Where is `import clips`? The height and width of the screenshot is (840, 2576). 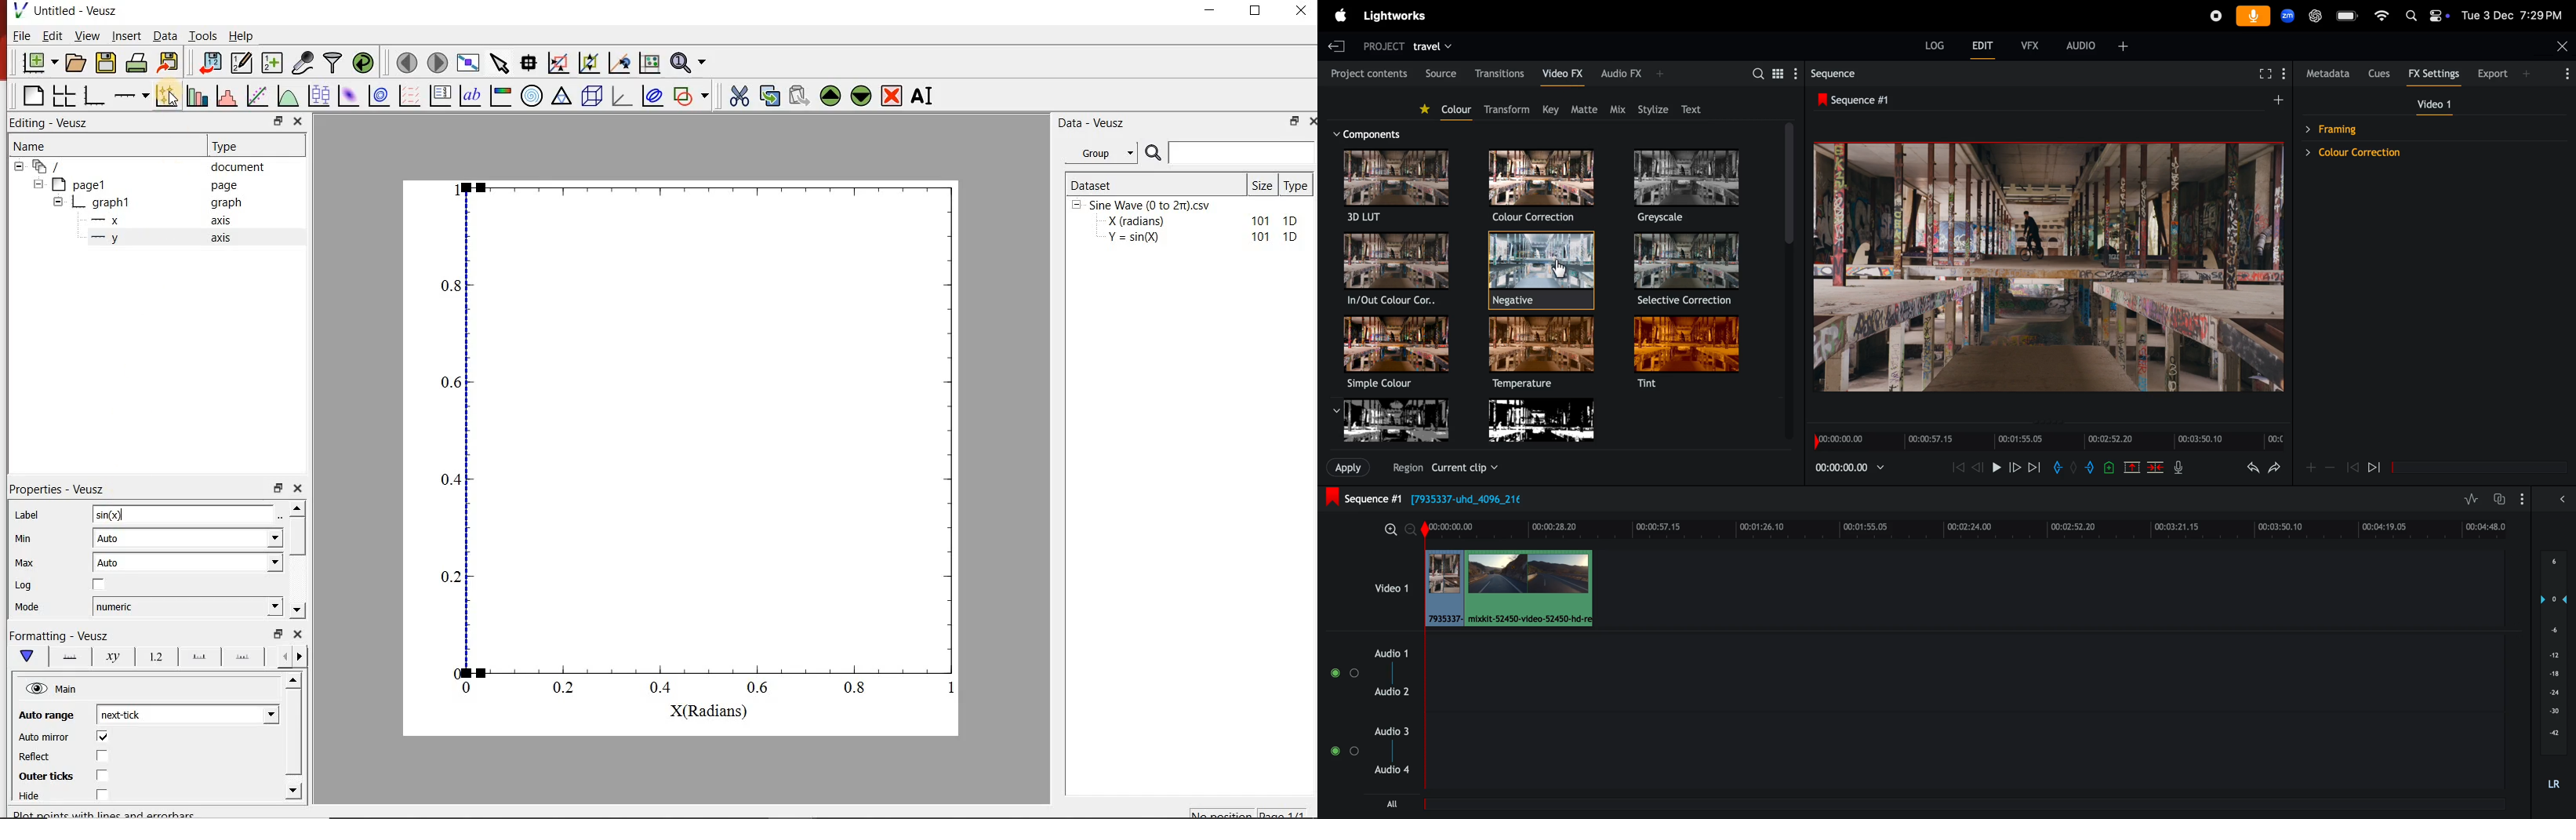 import clips is located at coordinates (1345, 469).